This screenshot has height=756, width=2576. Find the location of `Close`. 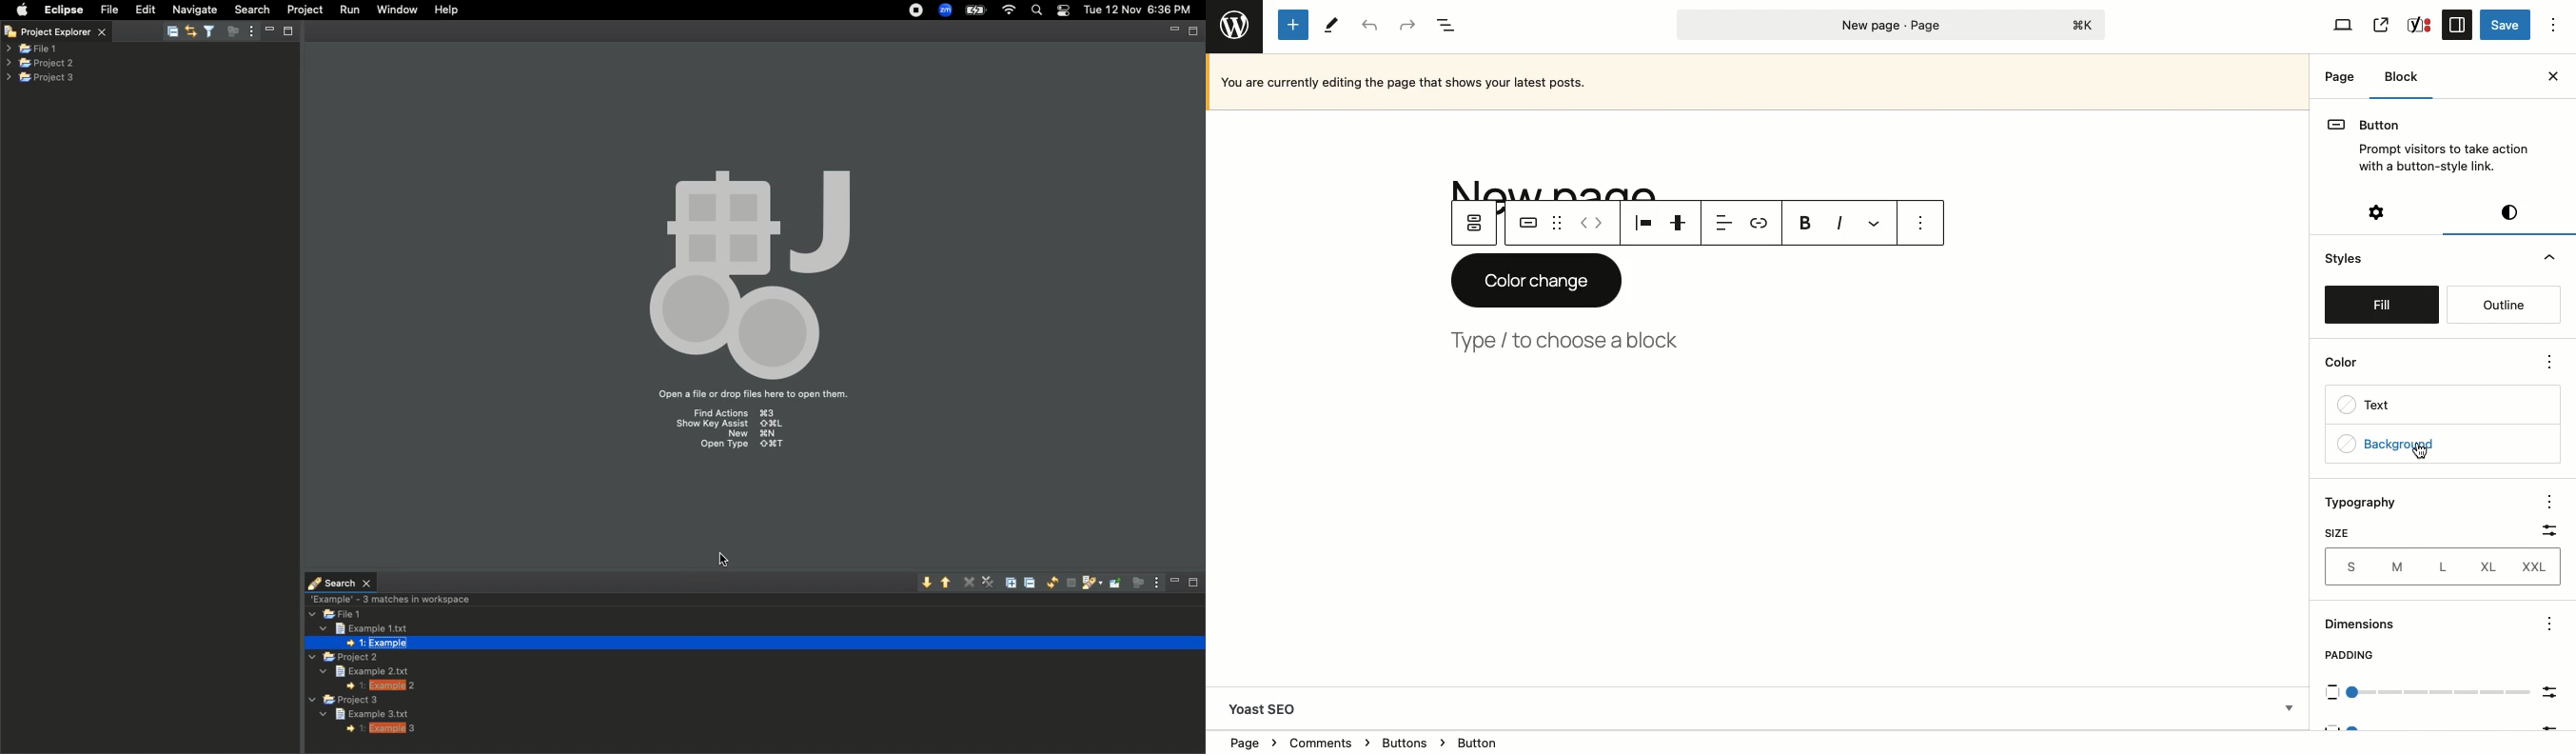

Close is located at coordinates (2551, 76).